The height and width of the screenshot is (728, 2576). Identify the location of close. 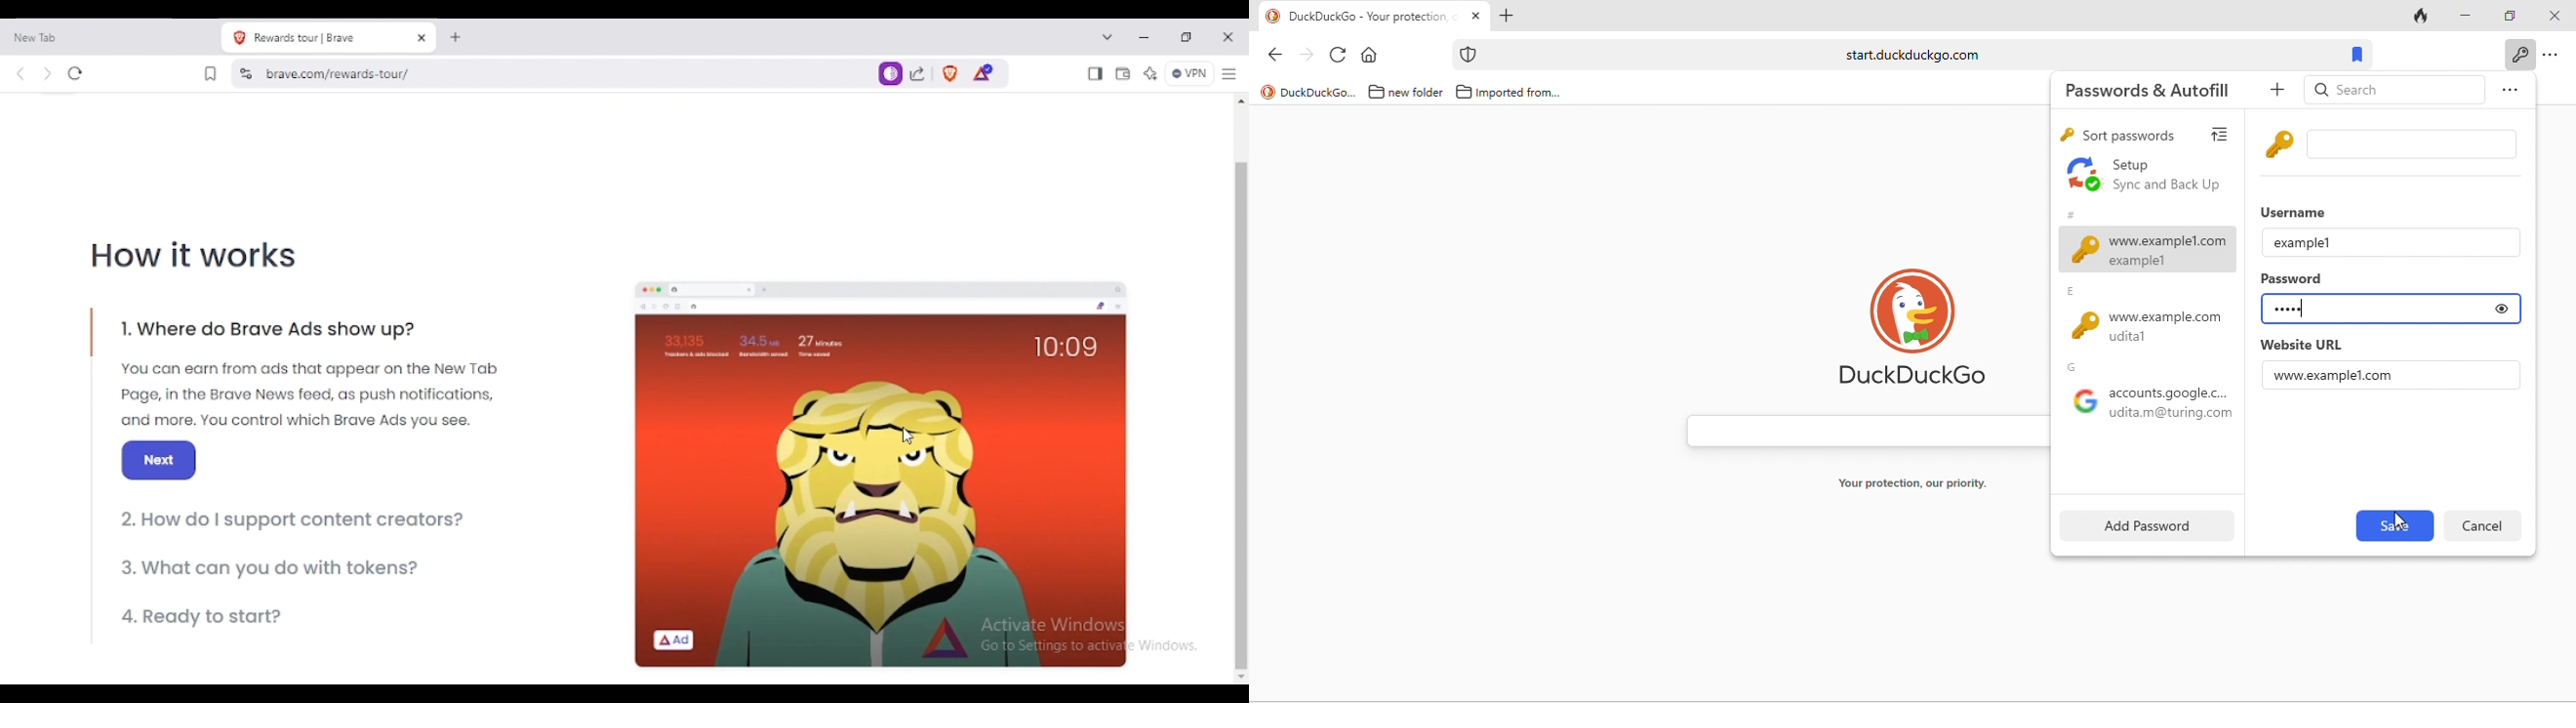
(2553, 17).